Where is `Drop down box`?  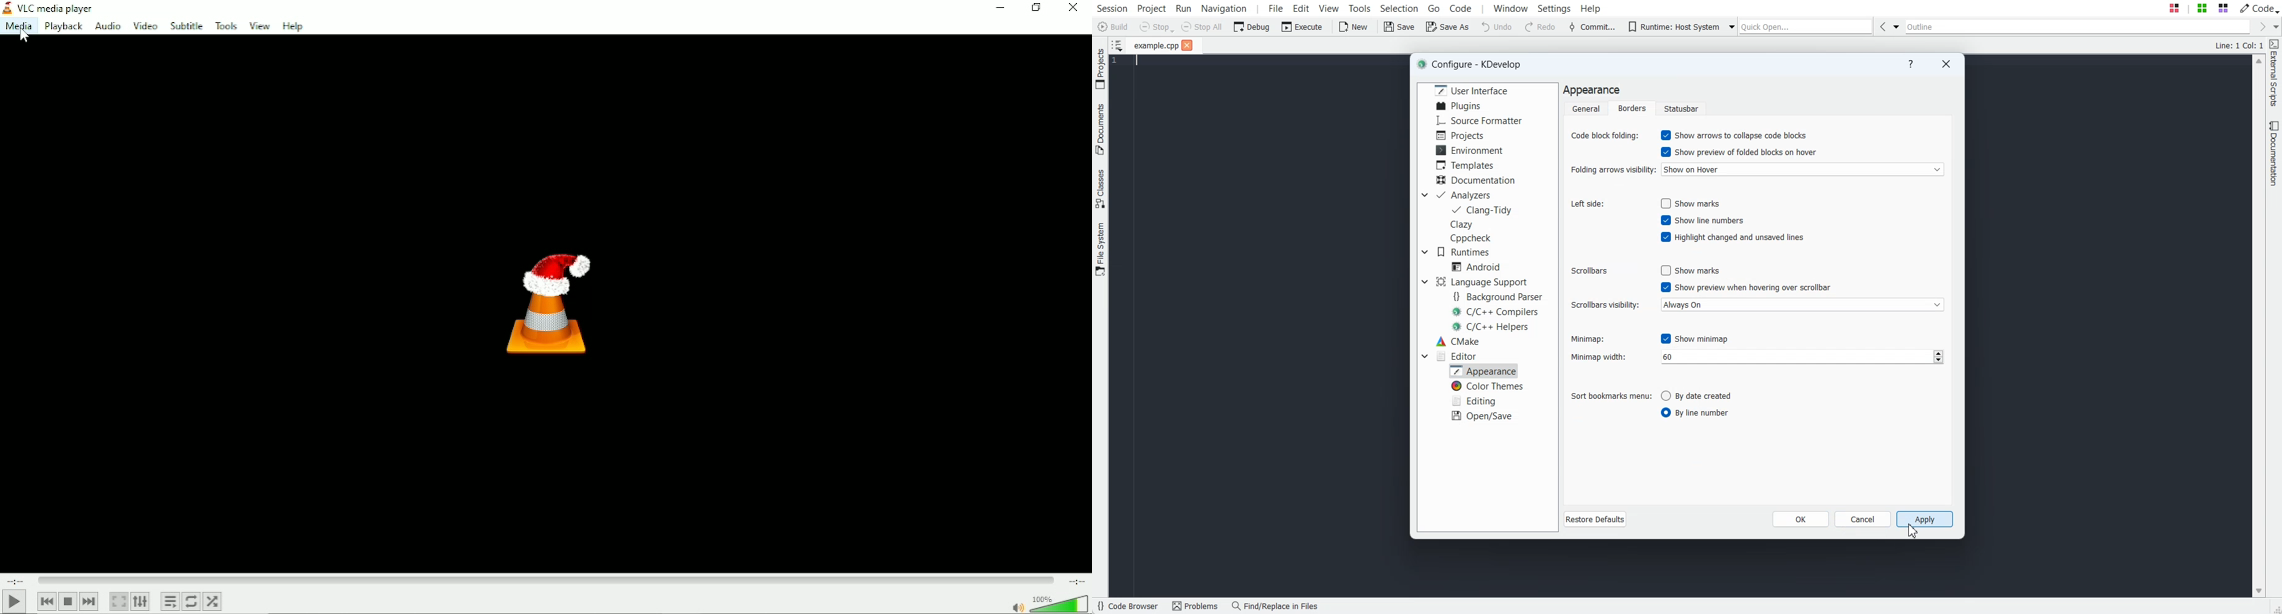 Drop down box is located at coordinates (1424, 195).